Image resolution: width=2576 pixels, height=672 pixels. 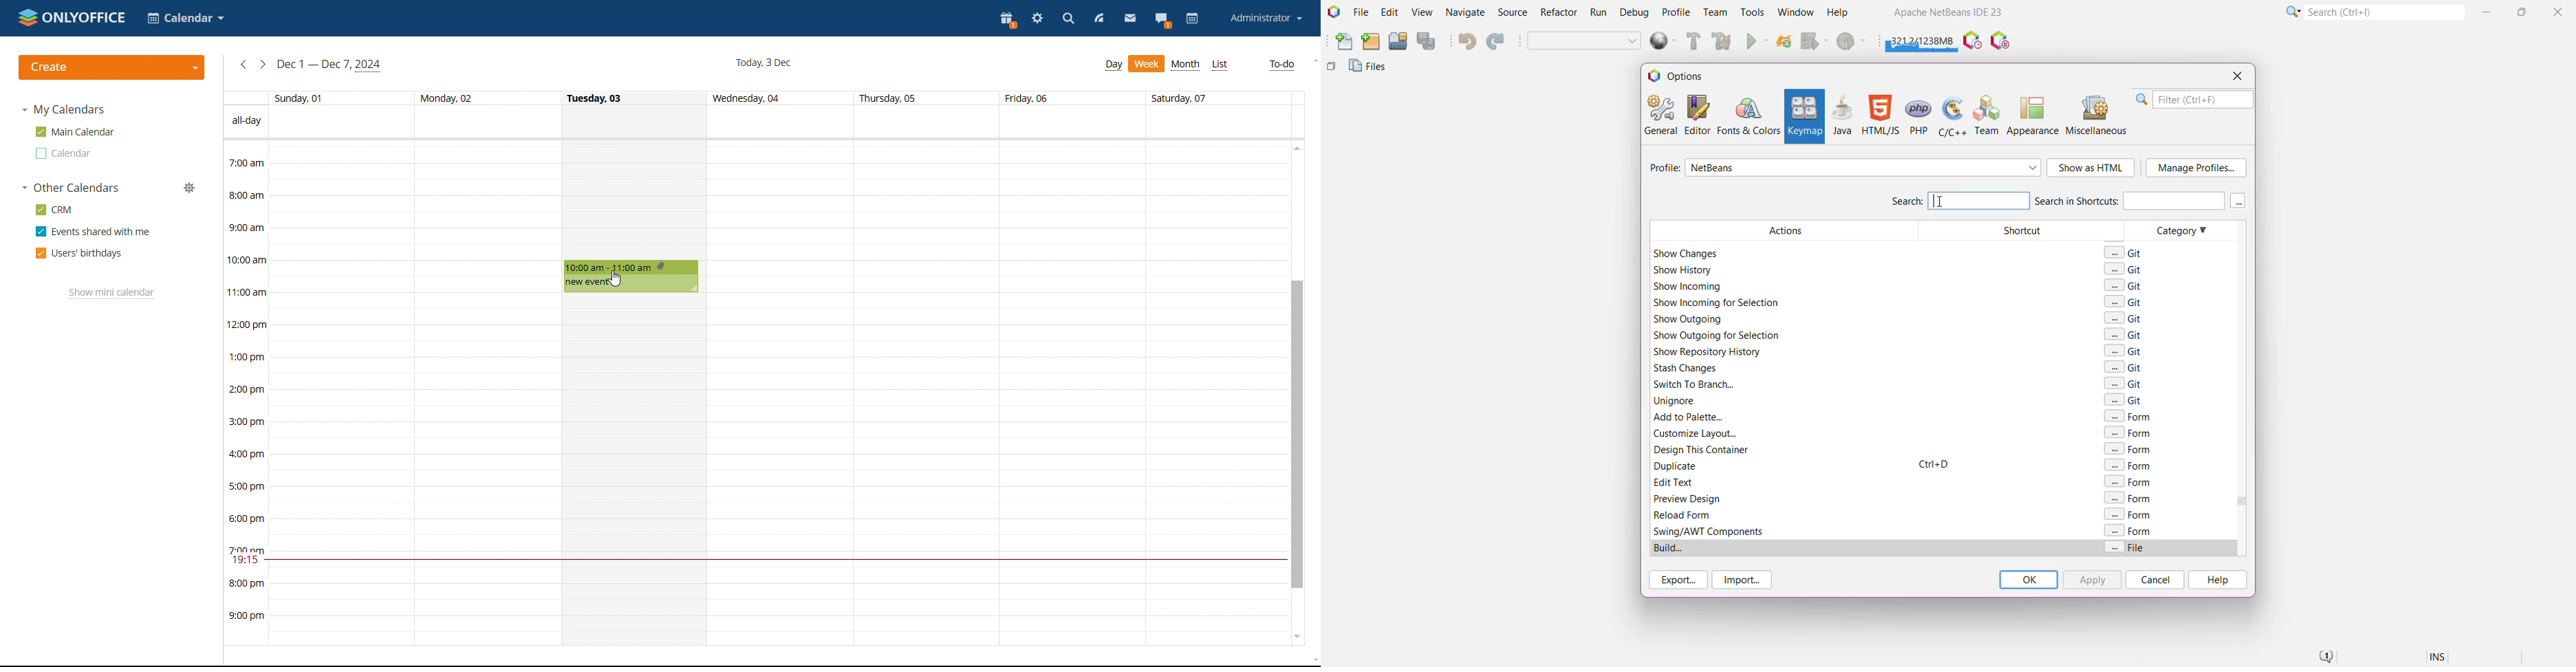 I want to click on Dec 1 — Dec 7, 2024, so click(x=332, y=65).